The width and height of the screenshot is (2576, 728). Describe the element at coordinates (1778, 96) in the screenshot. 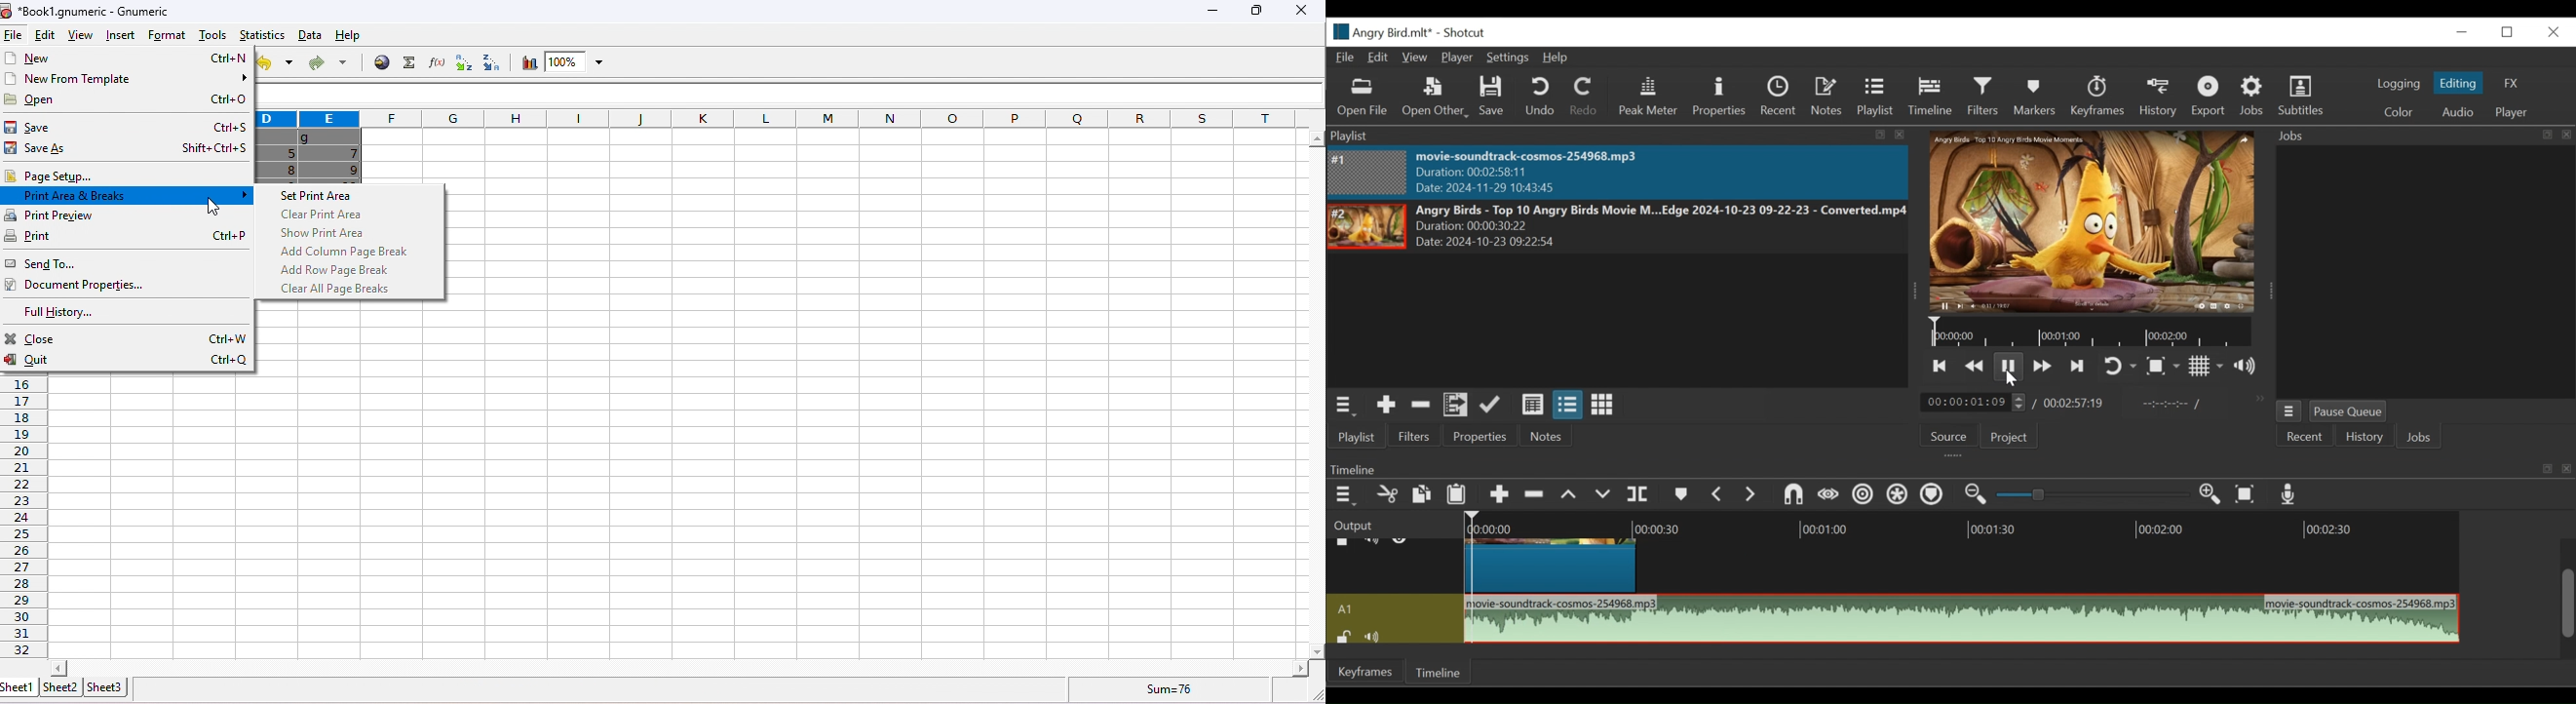

I see `Recent` at that location.